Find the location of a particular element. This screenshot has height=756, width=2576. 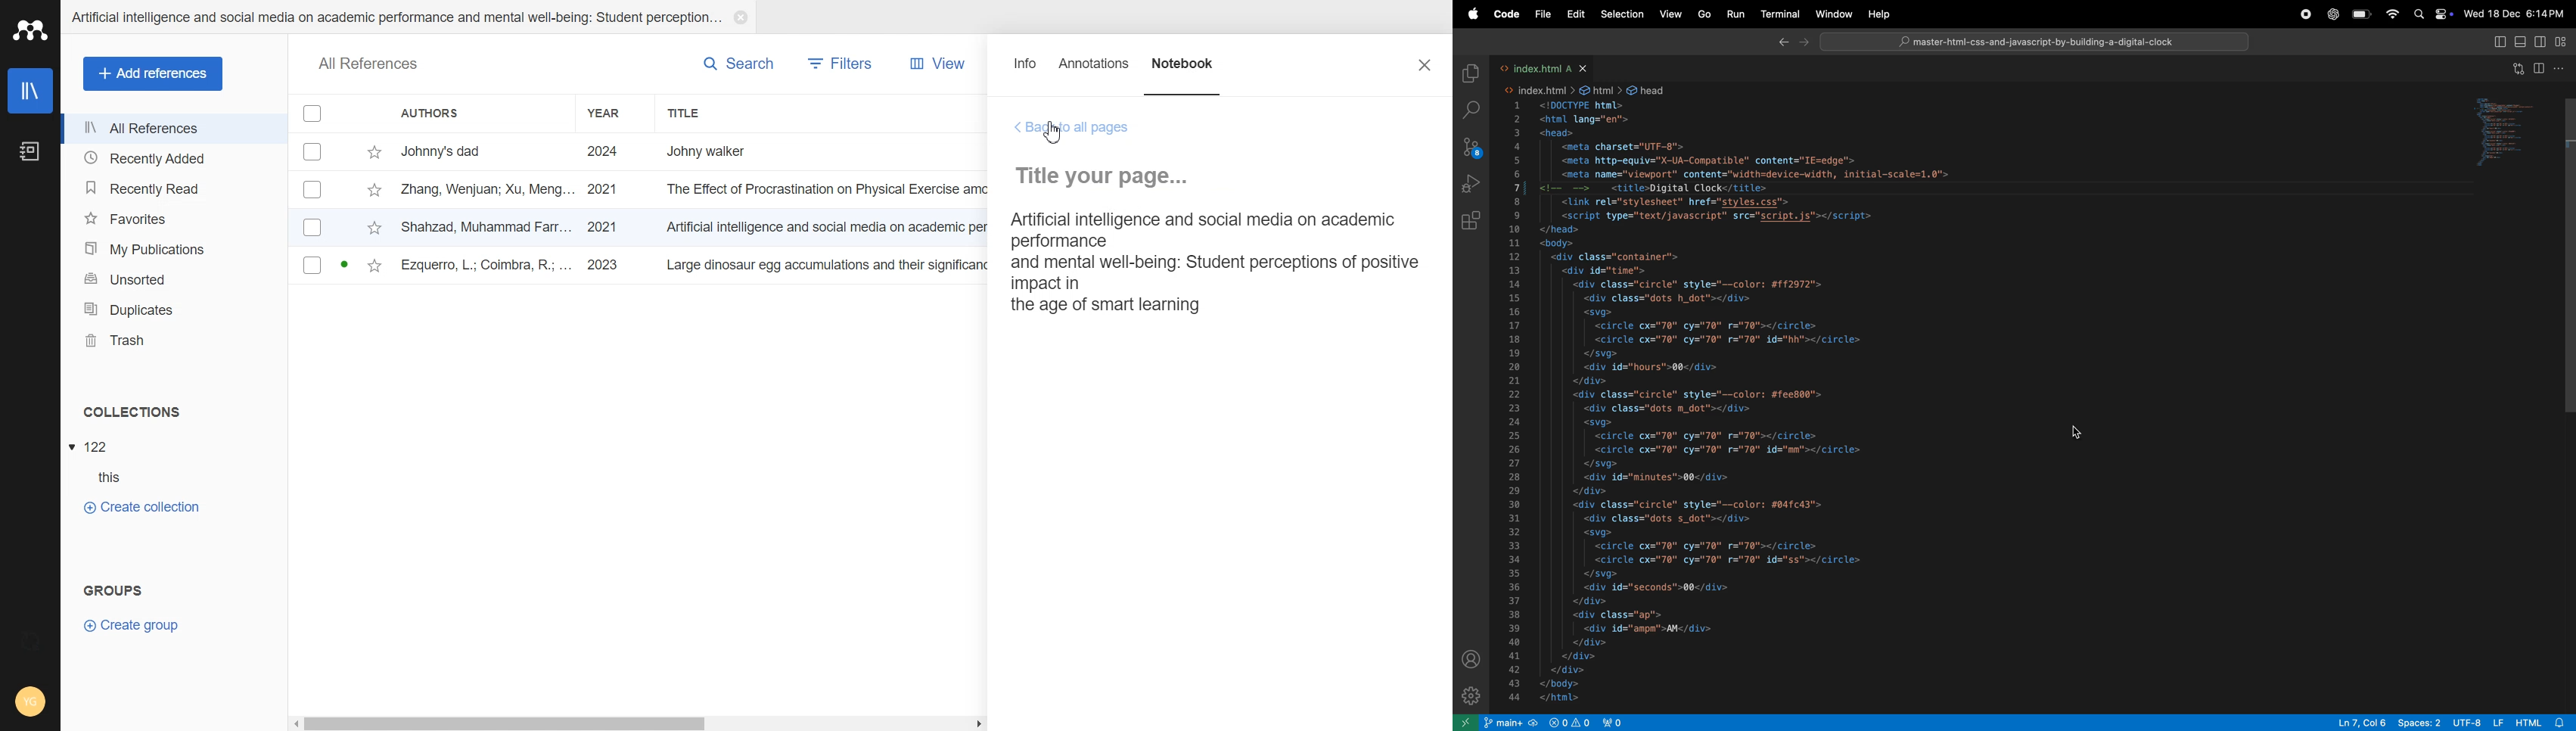

Title is located at coordinates (715, 113).